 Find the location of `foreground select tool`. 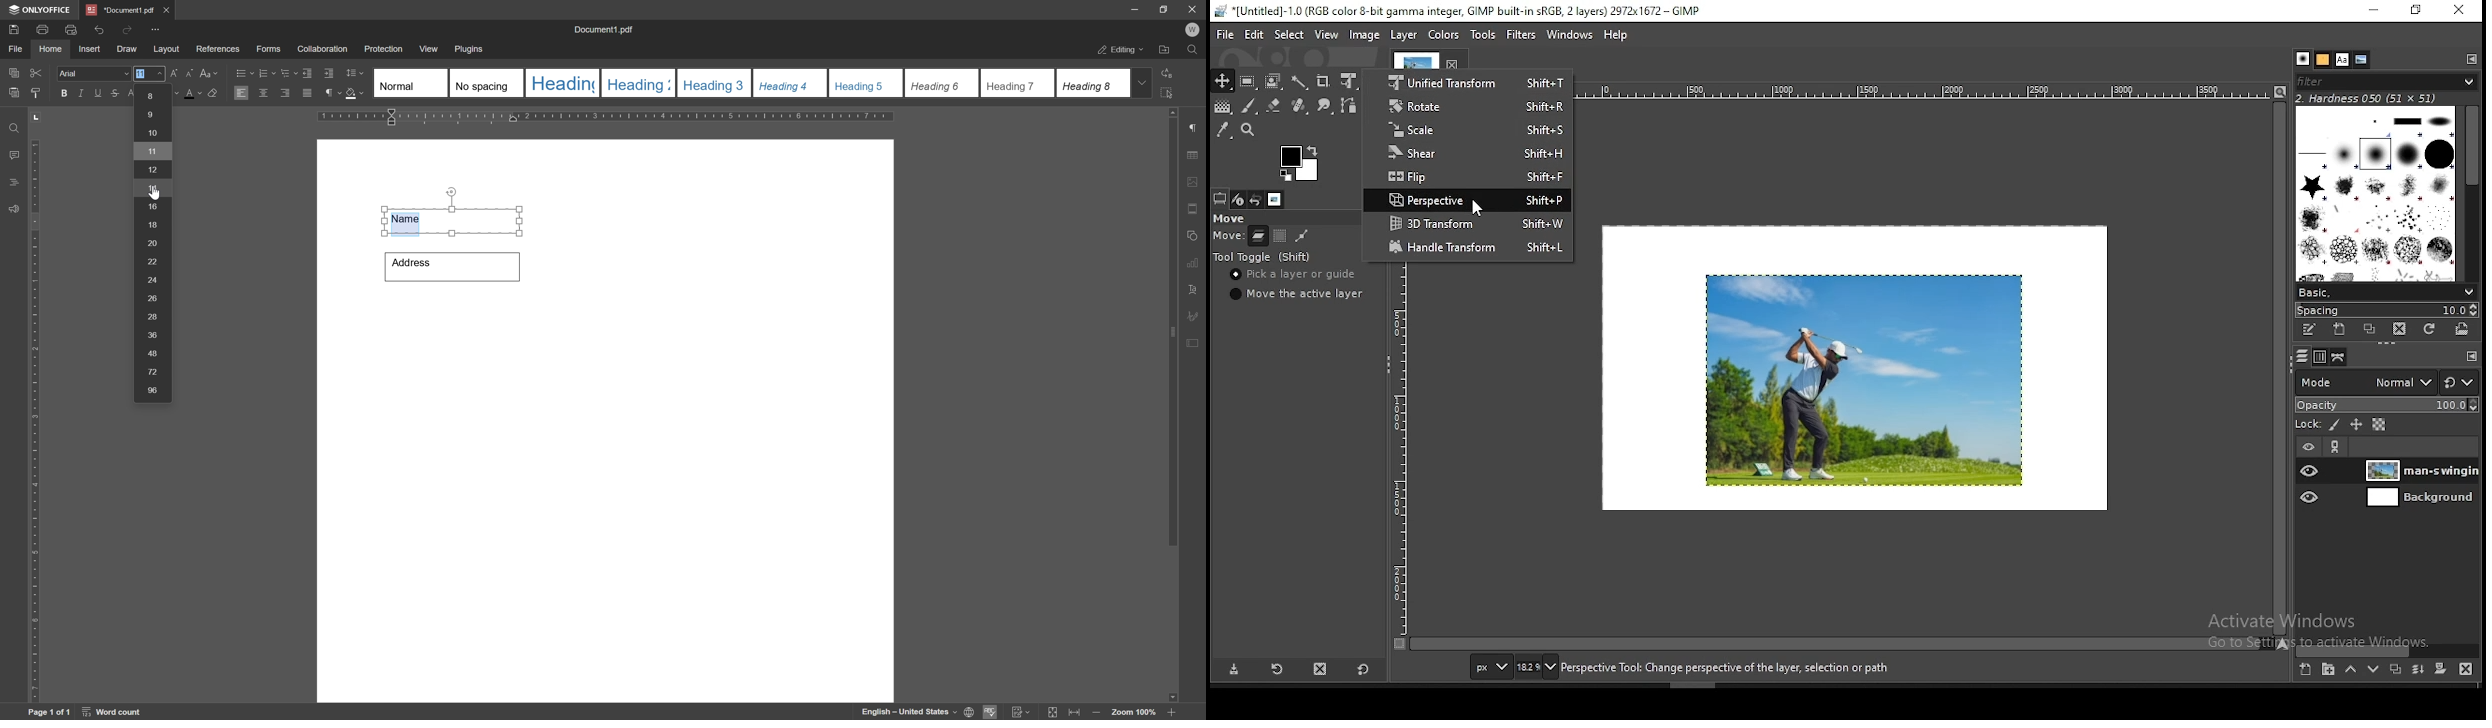

foreground select tool is located at coordinates (1274, 82).